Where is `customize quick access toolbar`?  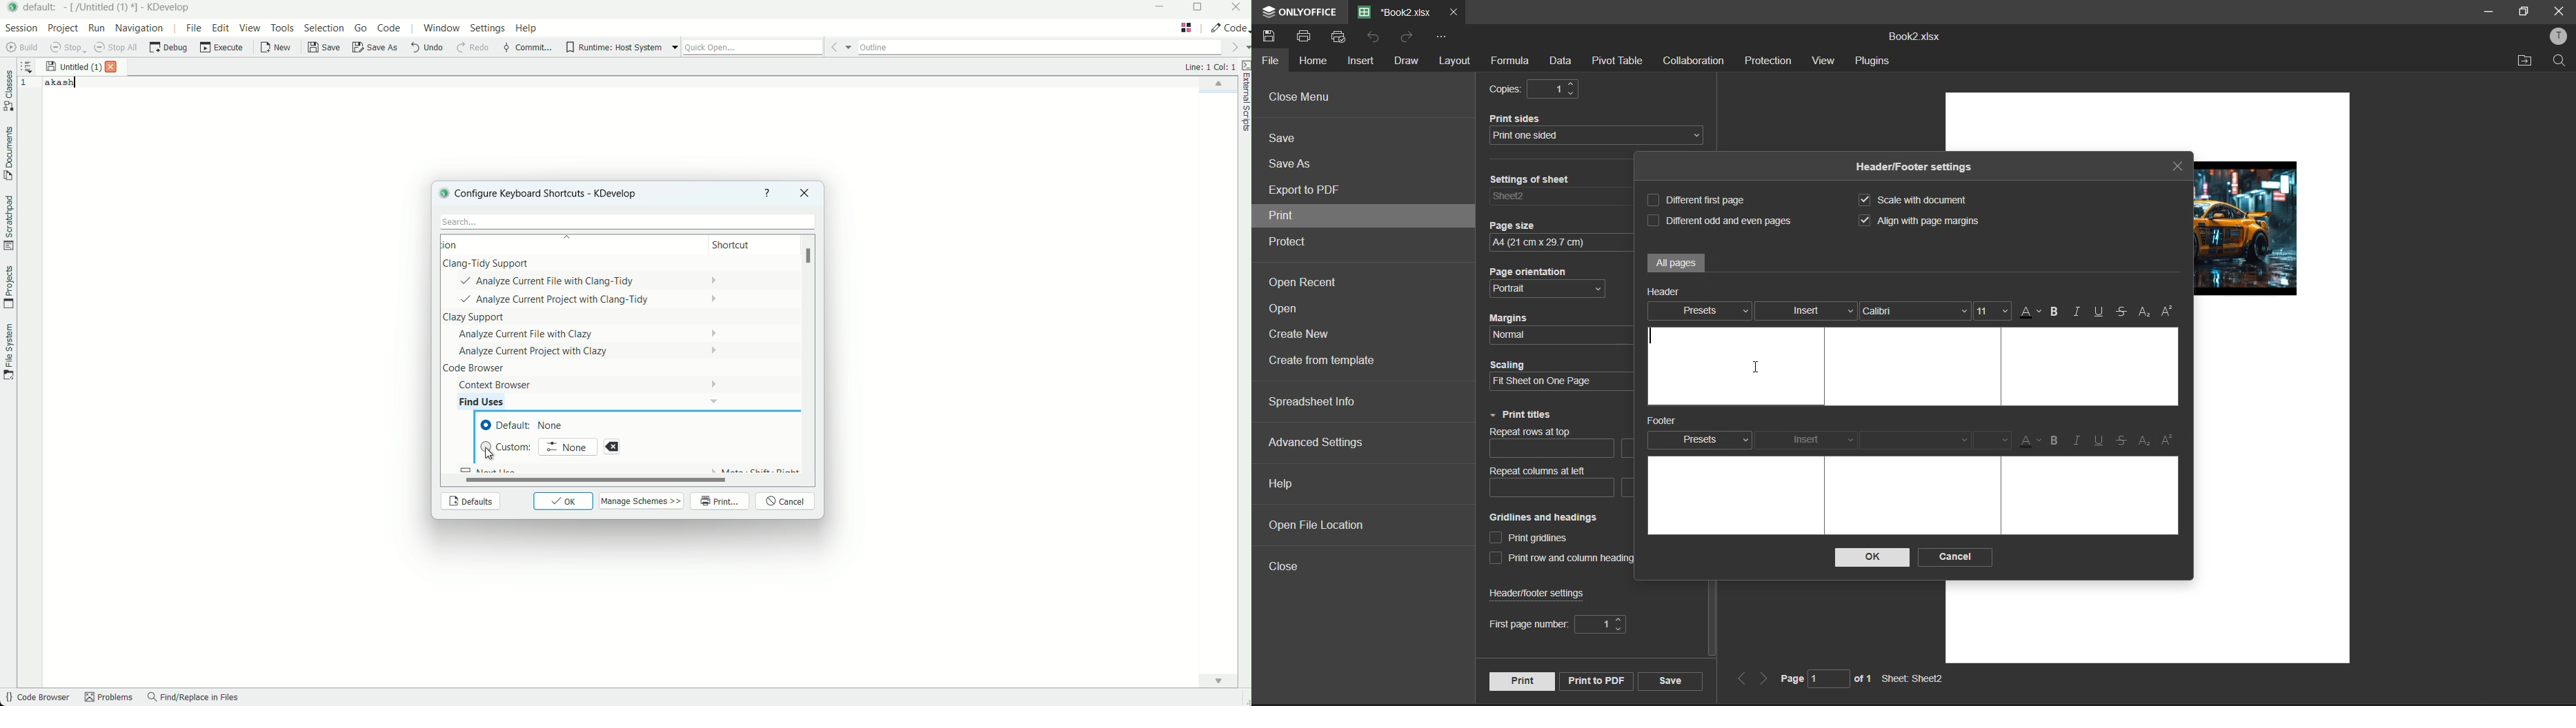 customize quick access toolbar is located at coordinates (1447, 40).